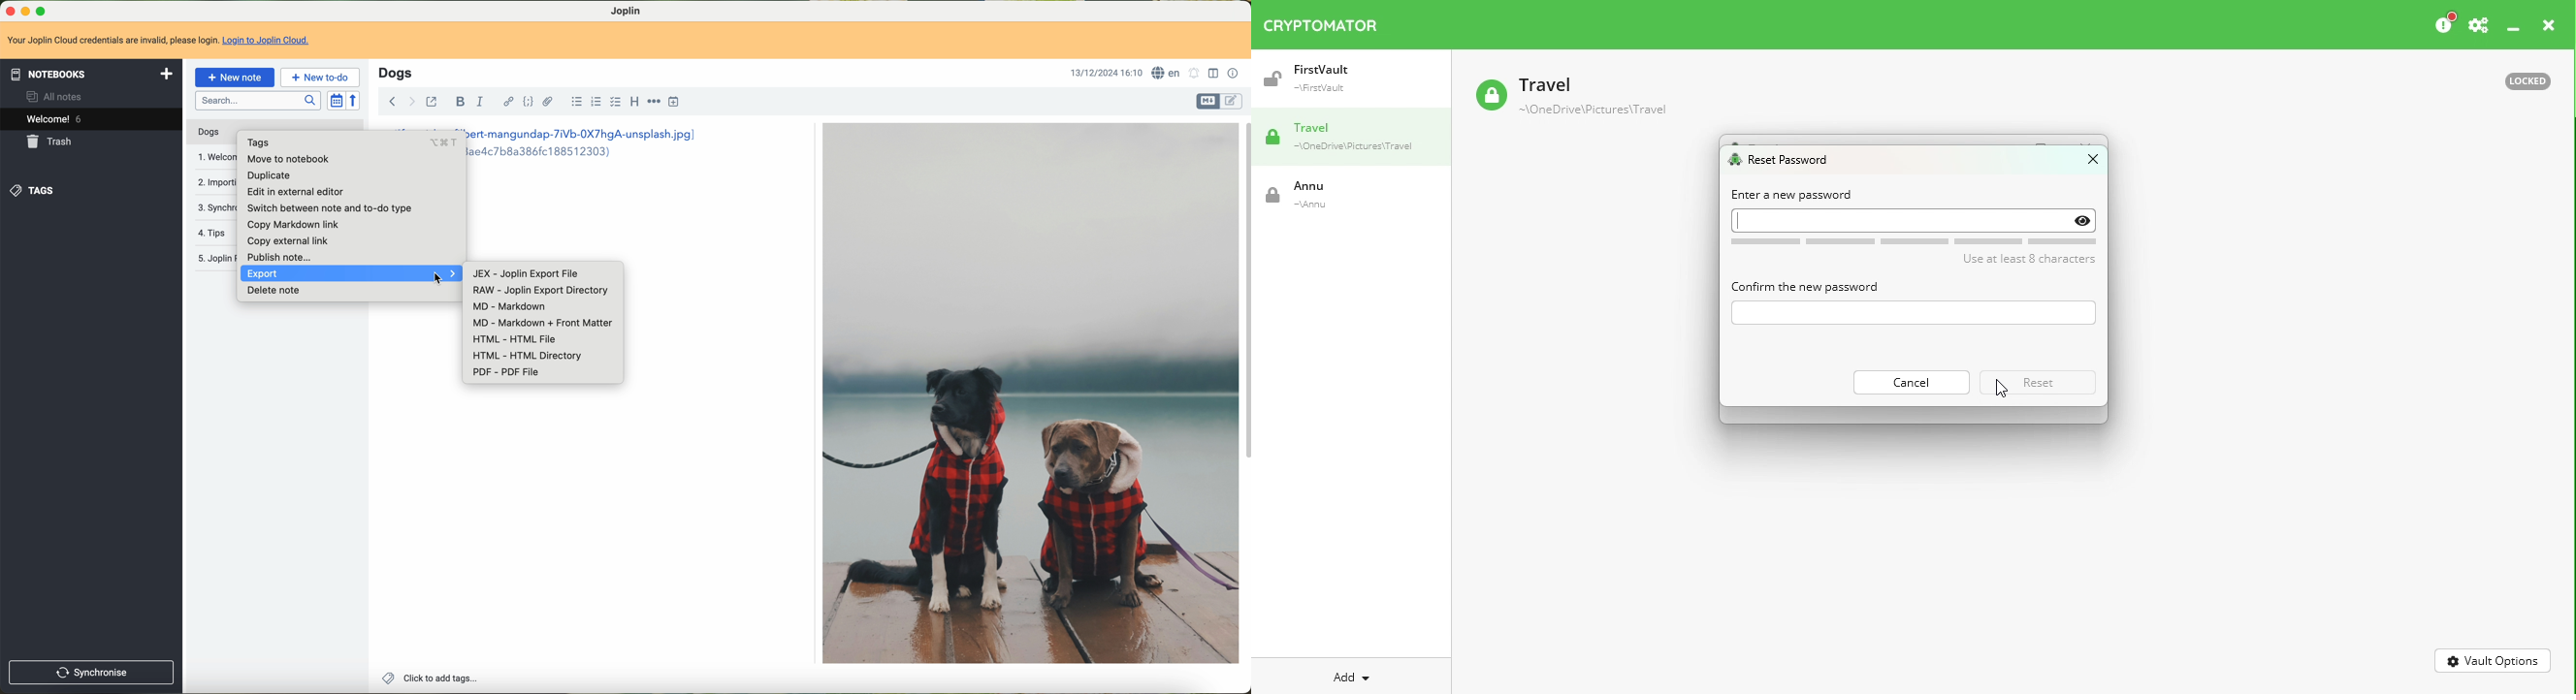  I want to click on trash, so click(53, 141).